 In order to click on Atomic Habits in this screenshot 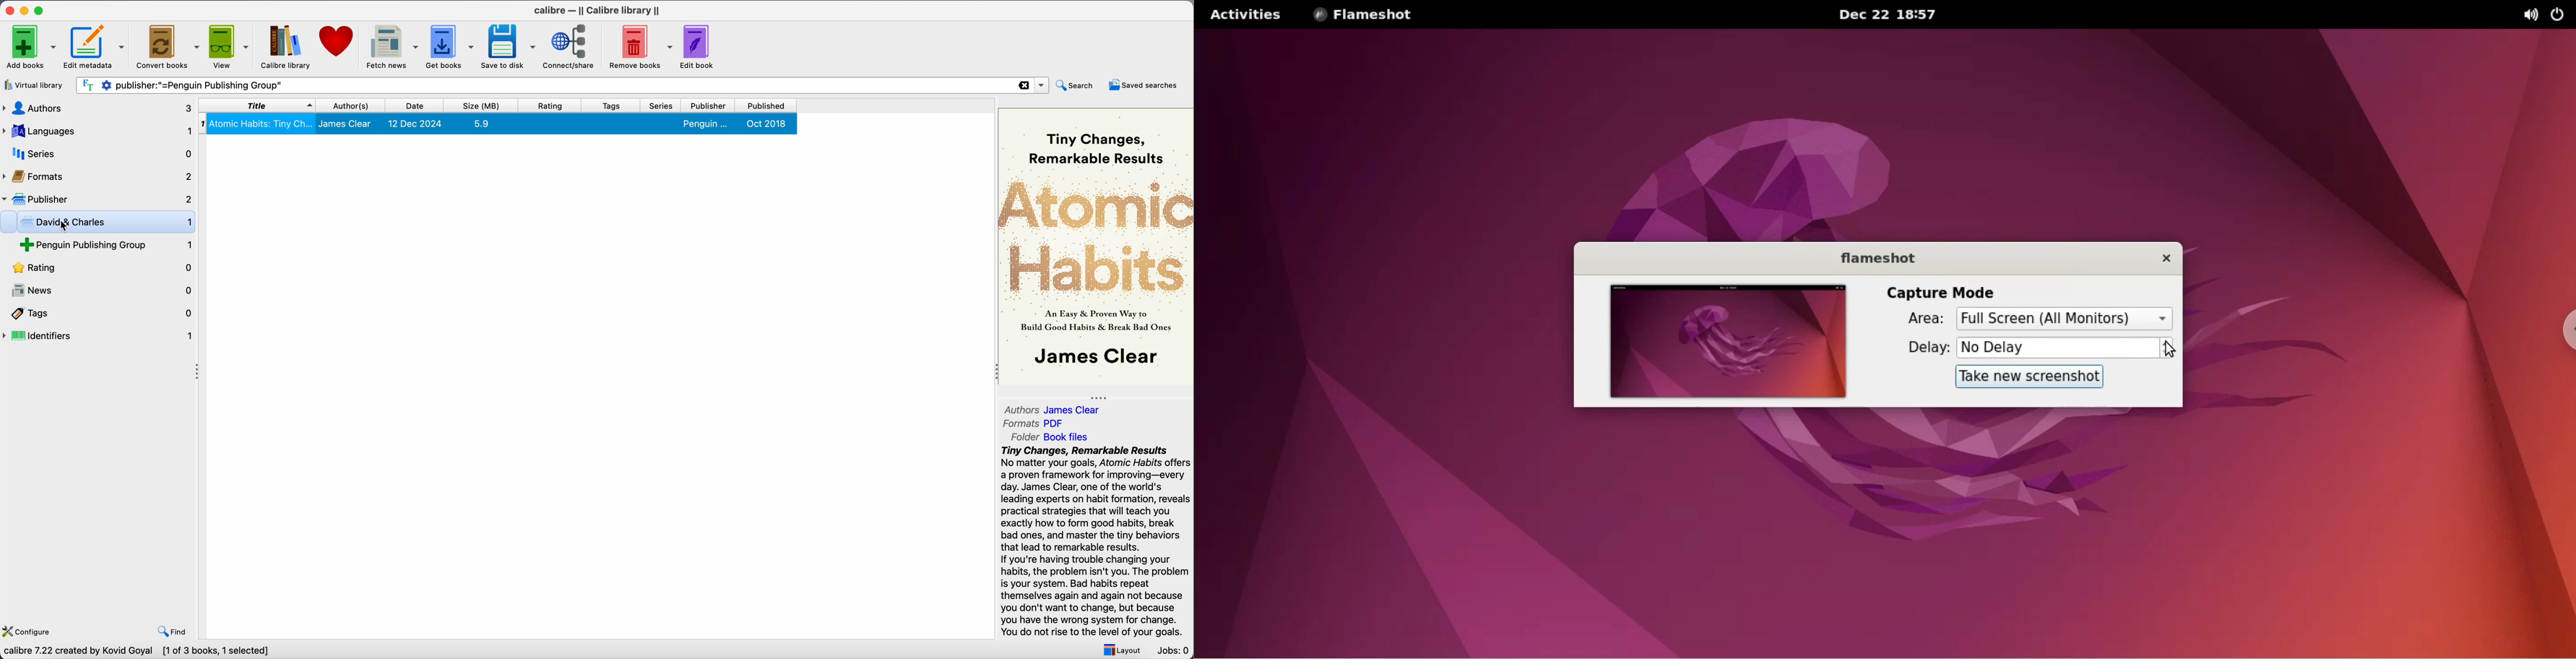, I will do `click(499, 123)`.